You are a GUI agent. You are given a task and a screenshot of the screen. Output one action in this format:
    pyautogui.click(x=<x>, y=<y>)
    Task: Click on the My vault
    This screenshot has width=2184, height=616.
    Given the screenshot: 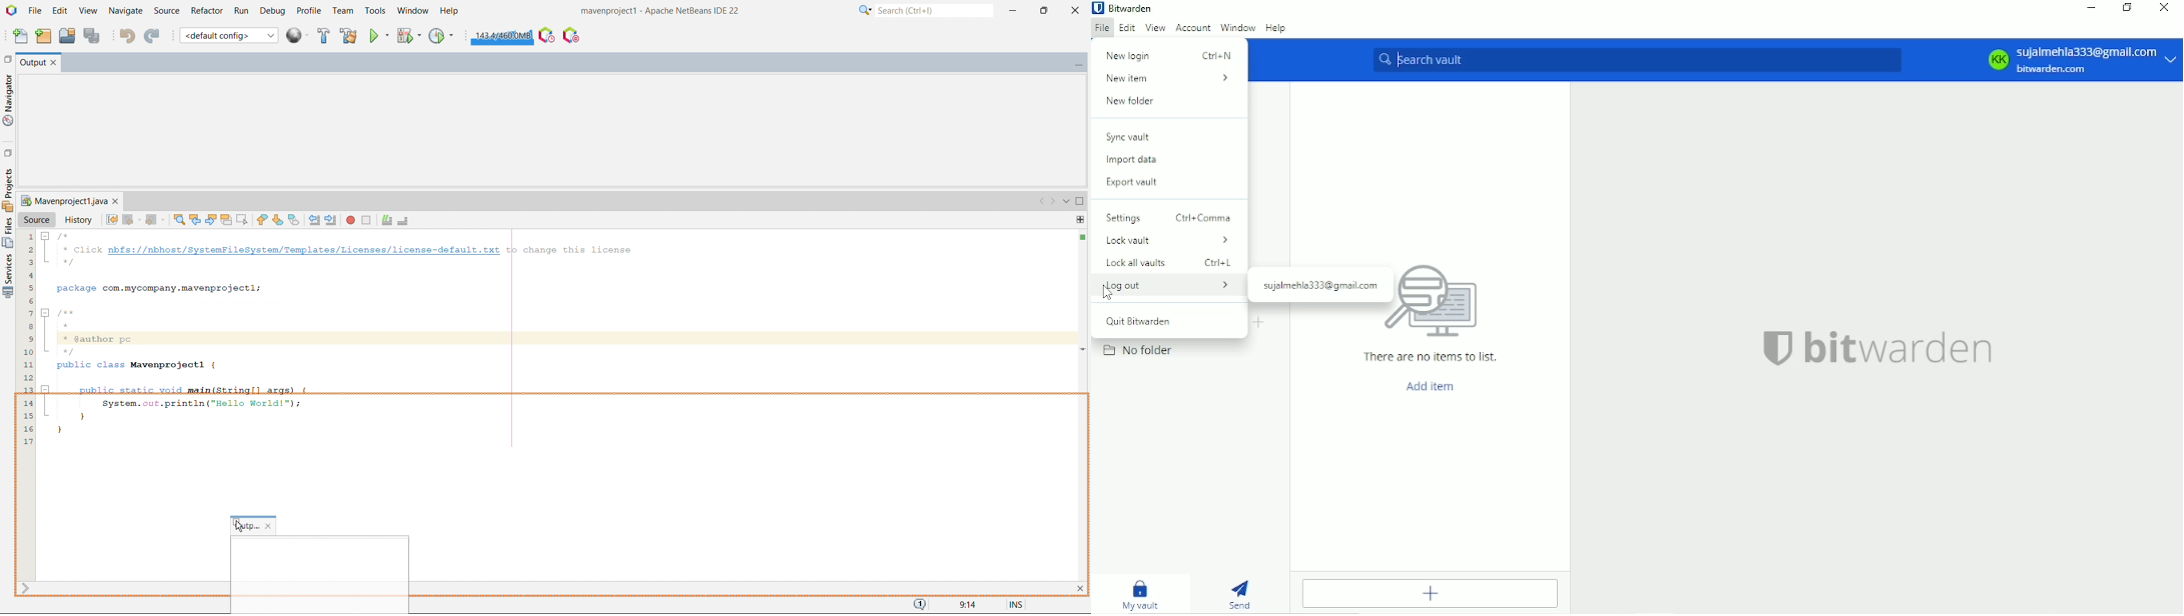 What is the action you would take?
    pyautogui.click(x=1142, y=595)
    